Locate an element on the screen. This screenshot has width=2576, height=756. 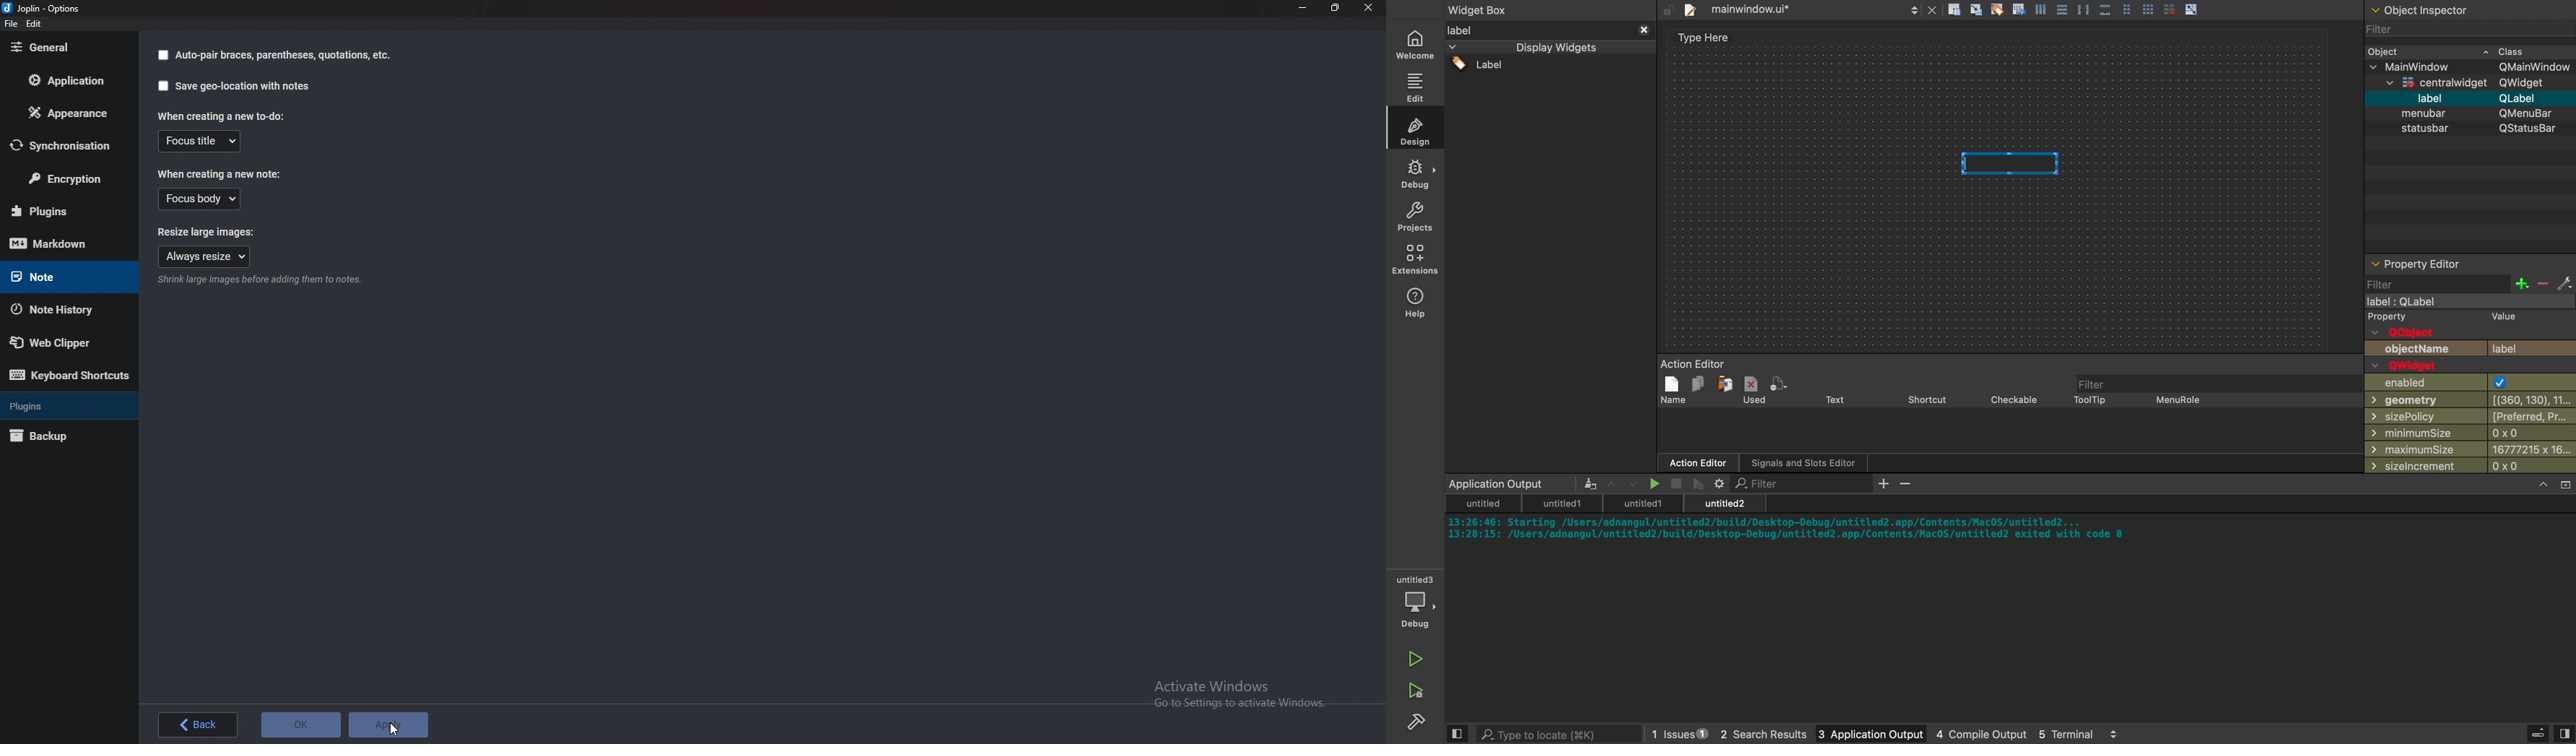
files is located at coordinates (1798, 10).